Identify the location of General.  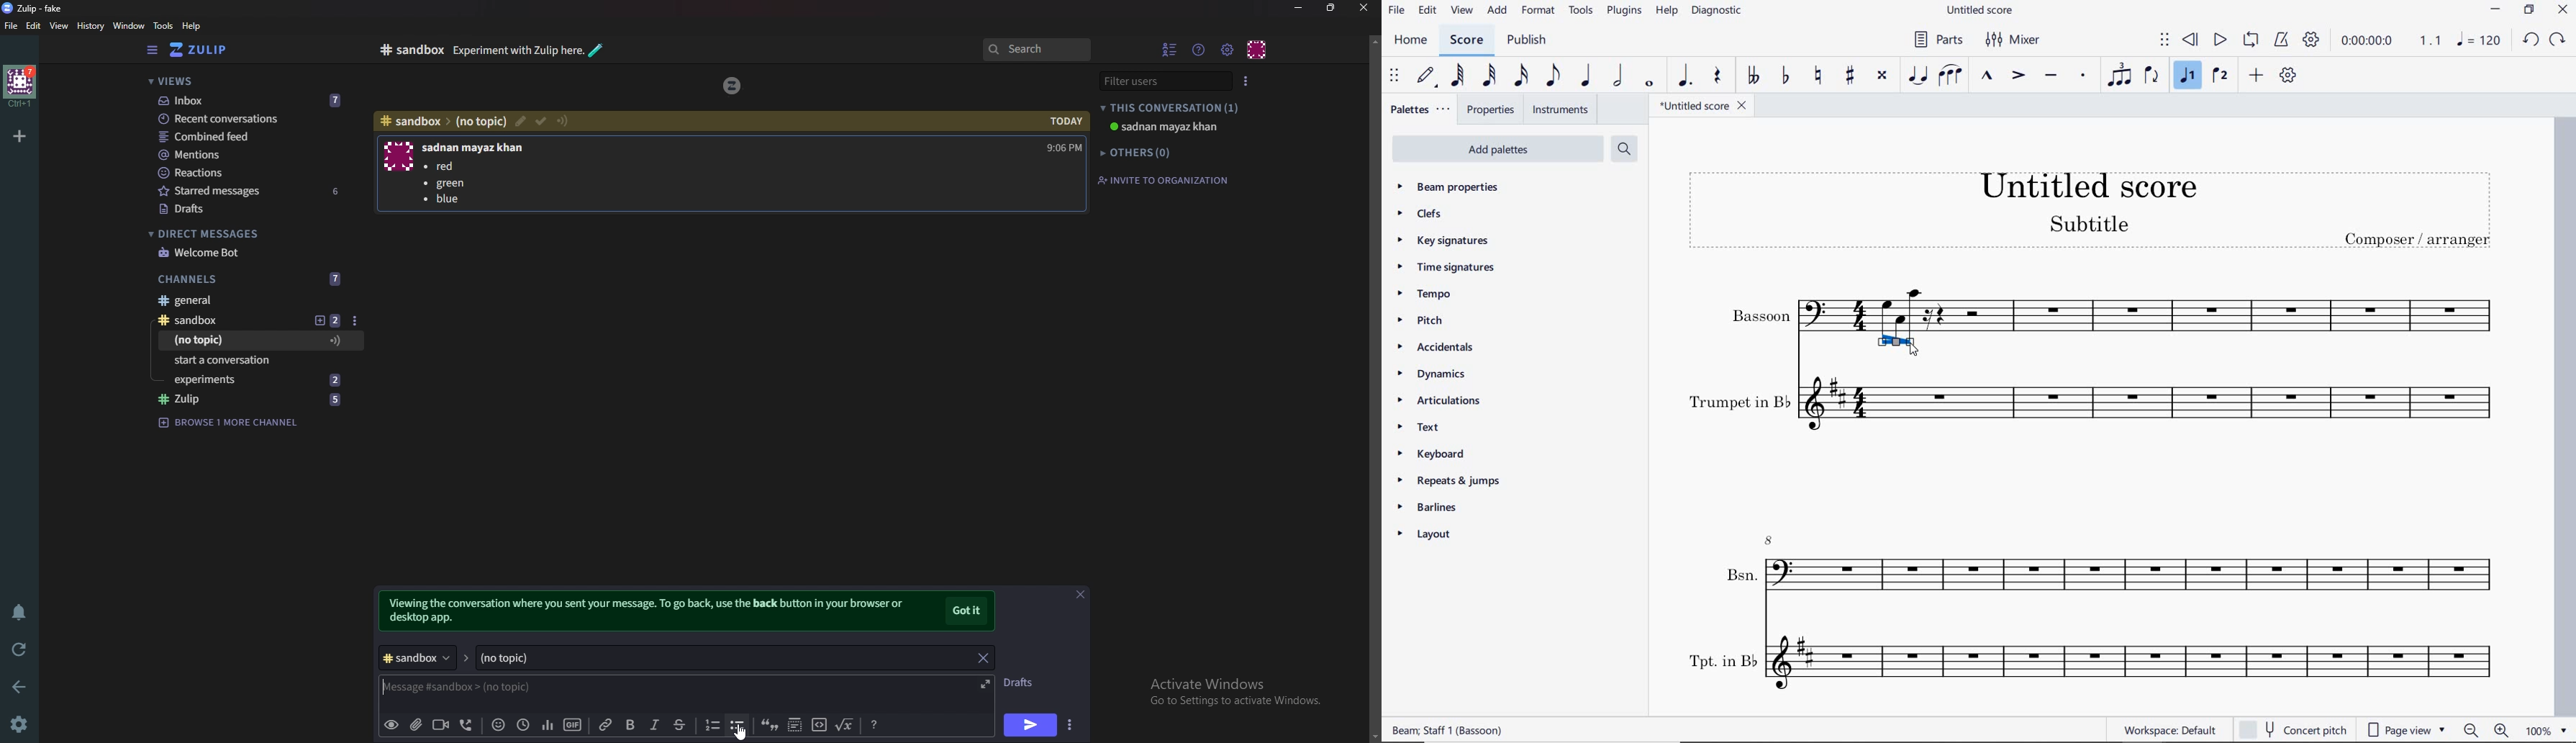
(245, 300).